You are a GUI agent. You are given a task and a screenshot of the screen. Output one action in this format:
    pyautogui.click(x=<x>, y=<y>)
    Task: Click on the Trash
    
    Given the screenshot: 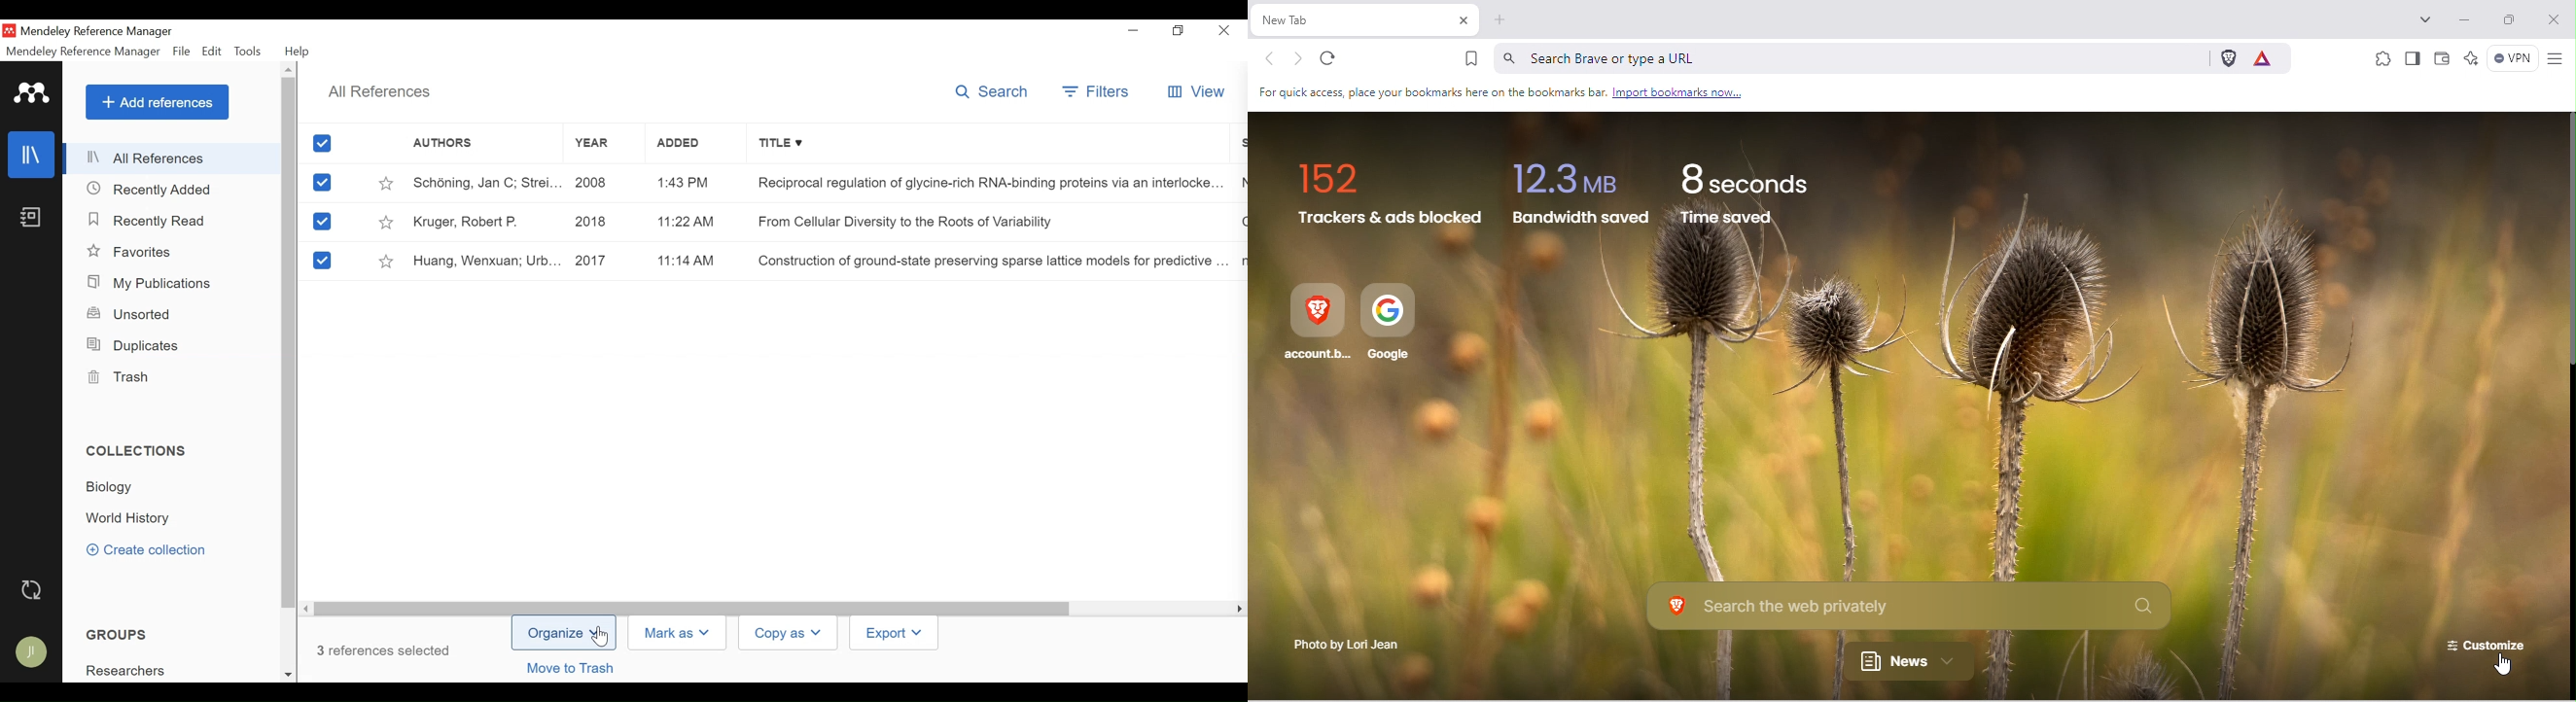 What is the action you would take?
    pyautogui.click(x=119, y=378)
    